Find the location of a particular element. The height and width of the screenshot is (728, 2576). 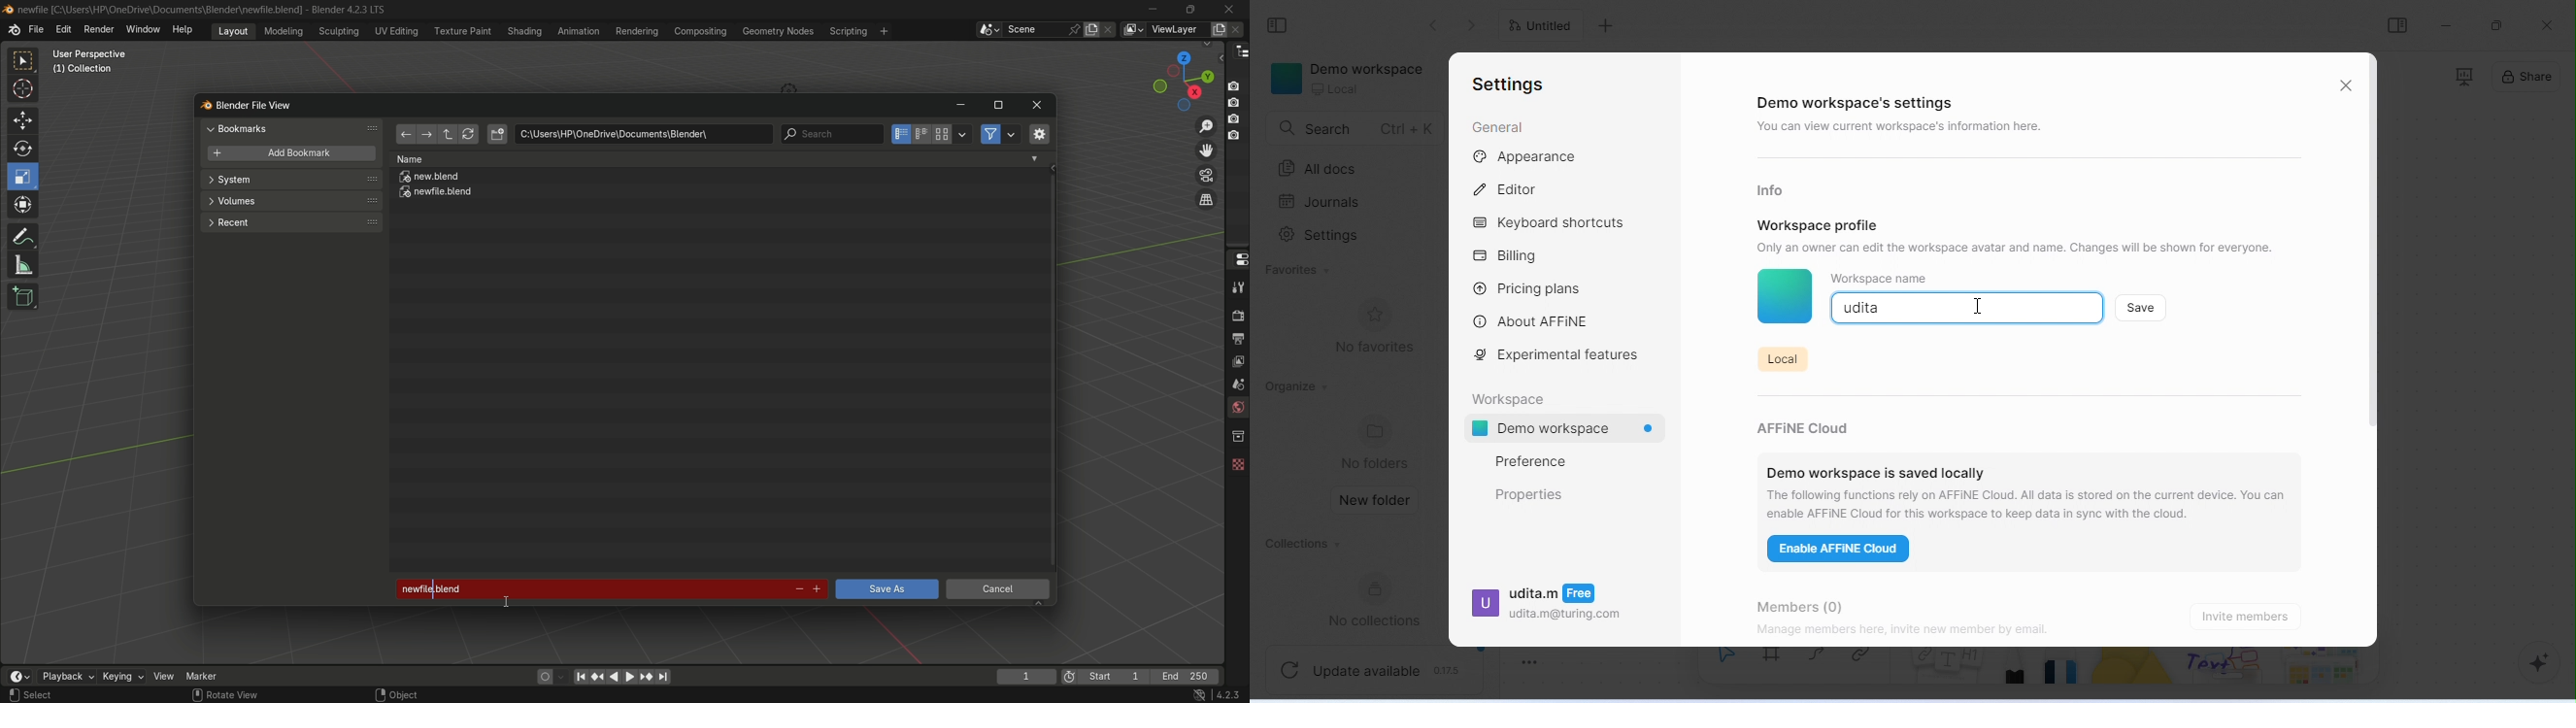

close app is located at coordinates (1230, 8).